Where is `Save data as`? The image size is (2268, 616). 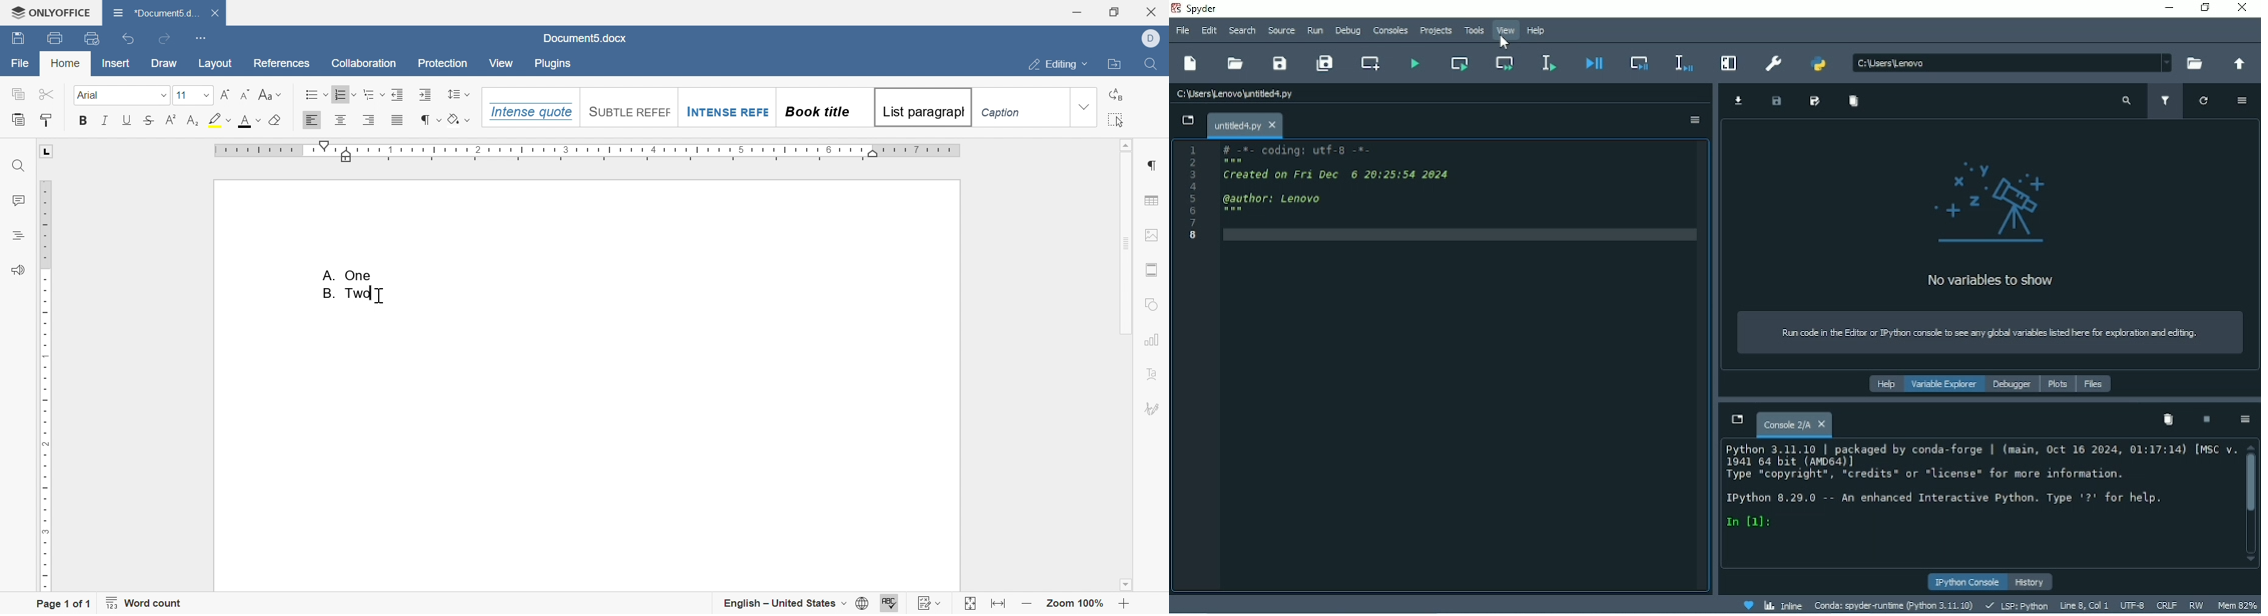
Save data as is located at coordinates (1815, 102).